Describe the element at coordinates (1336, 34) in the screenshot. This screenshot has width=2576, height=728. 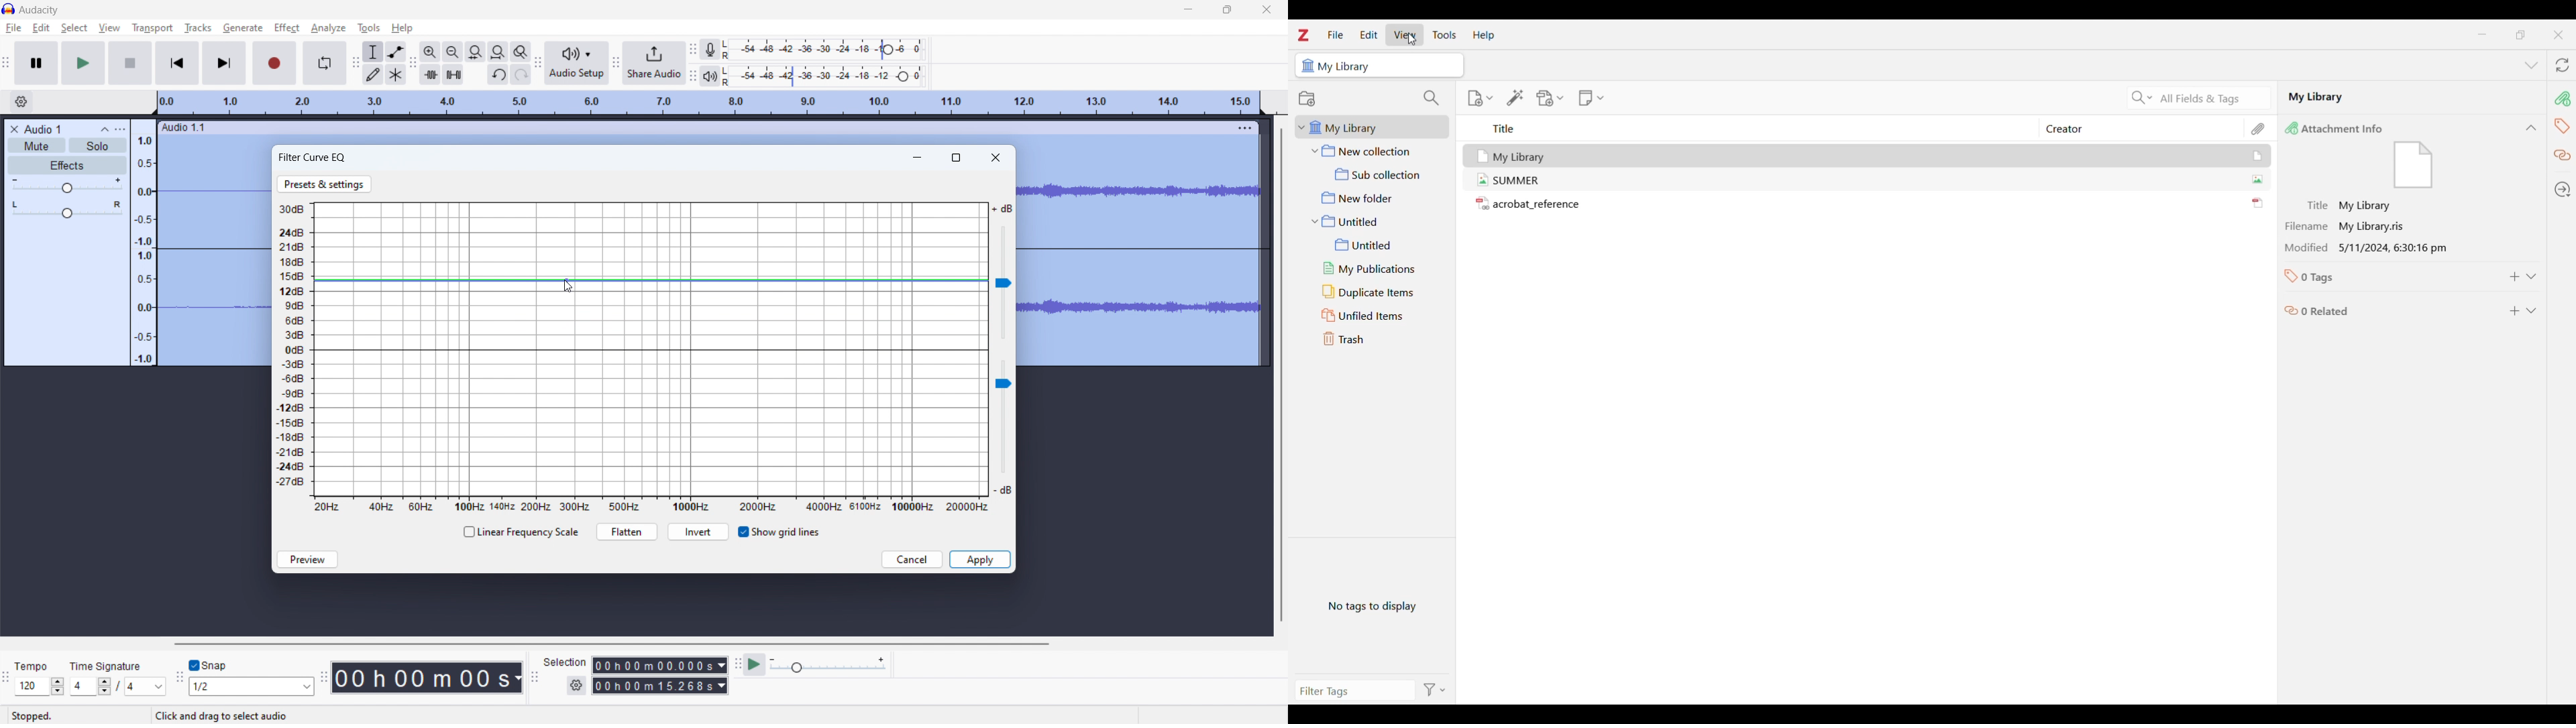
I see `File menu` at that location.